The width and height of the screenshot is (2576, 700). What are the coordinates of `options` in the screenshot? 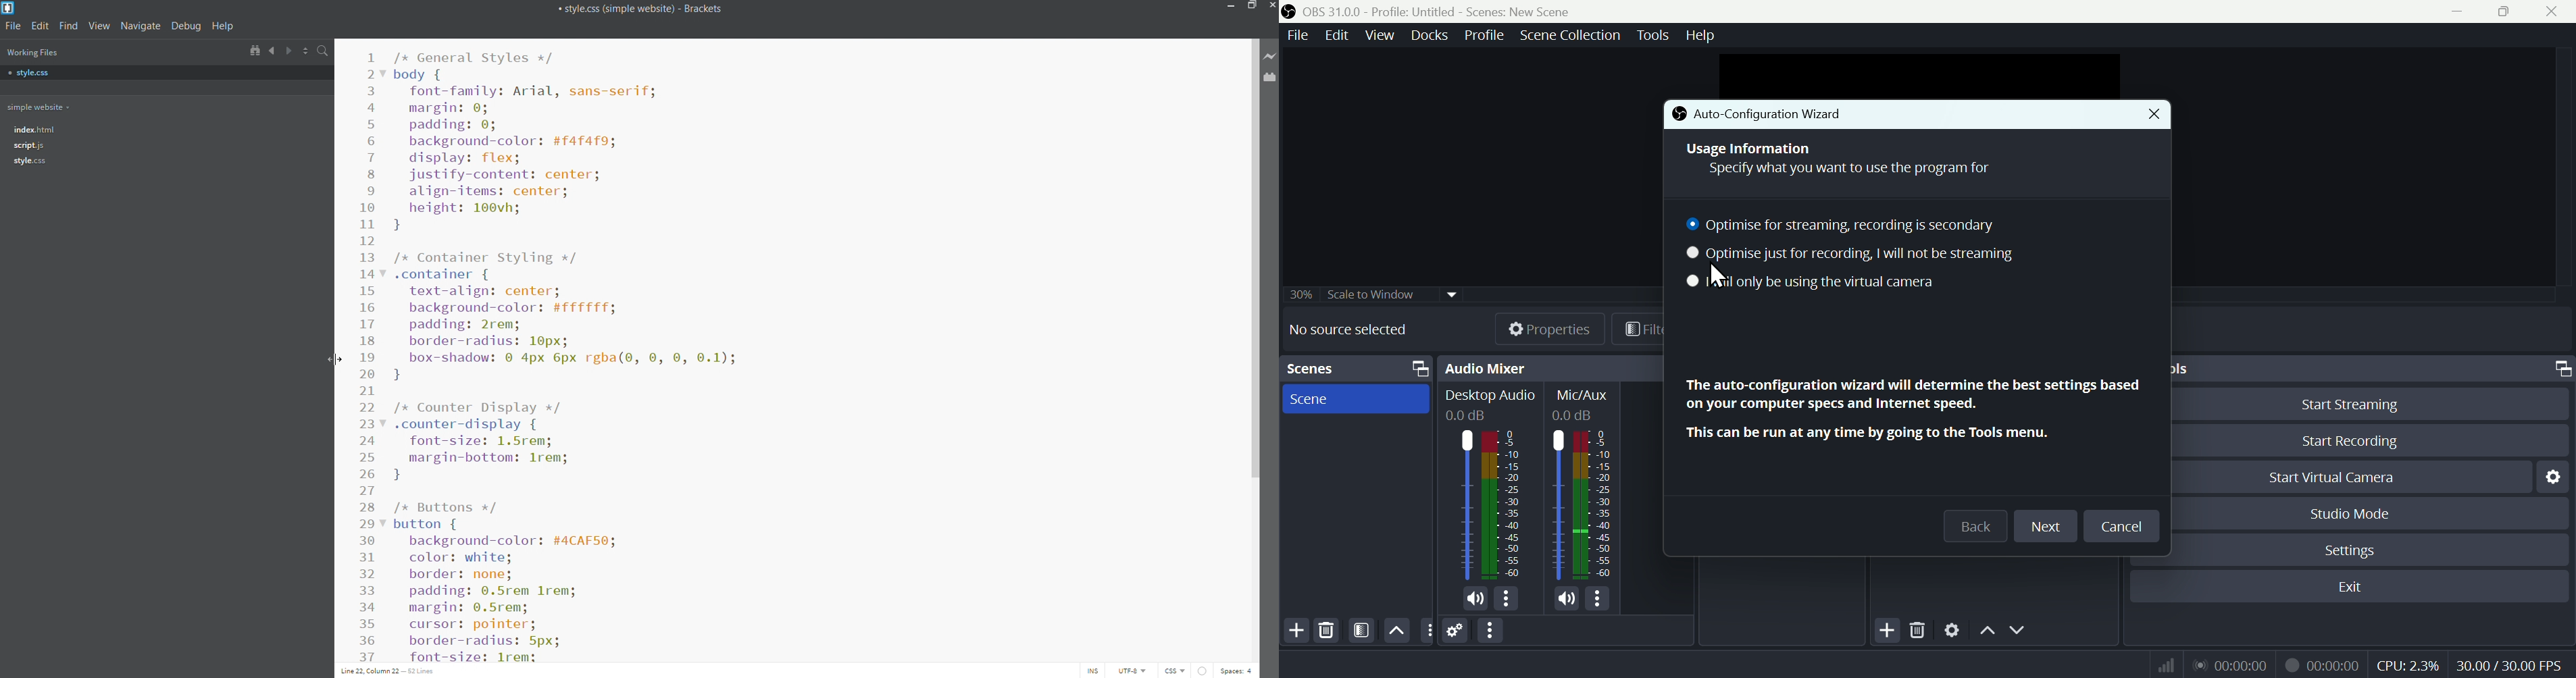 It's located at (1505, 598).